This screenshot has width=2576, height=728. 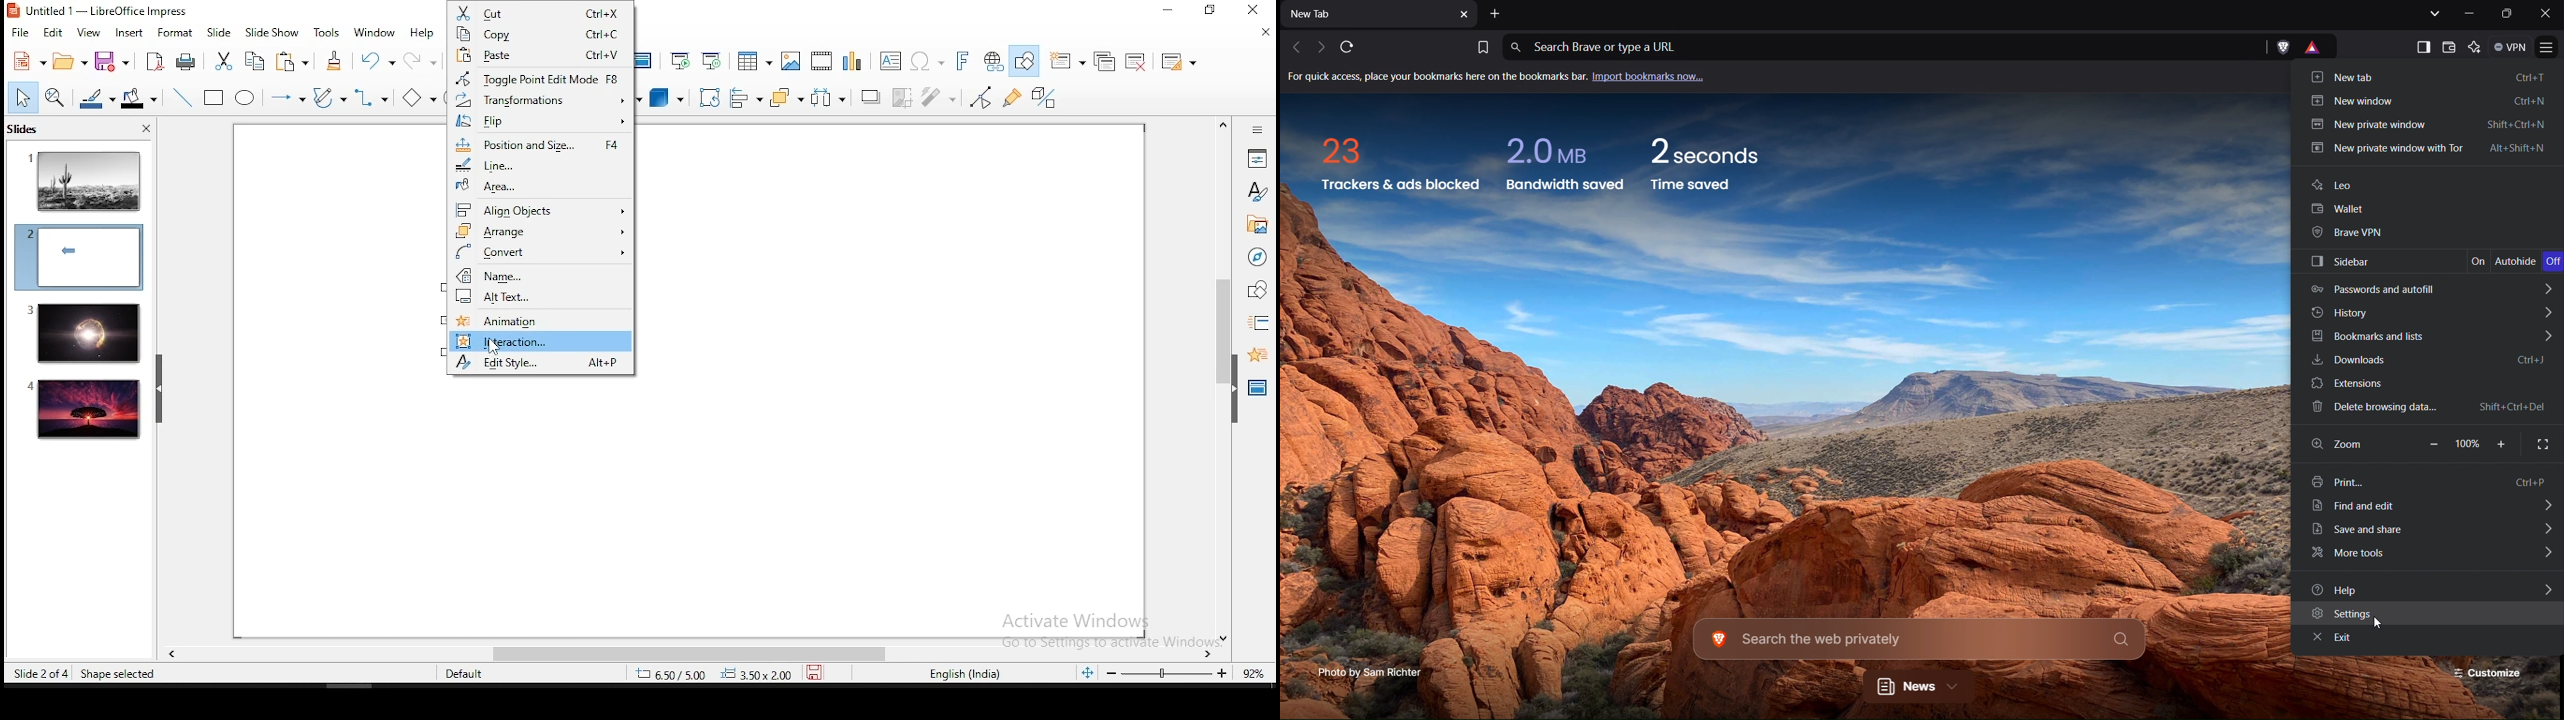 What do you see at coordinates (1069, 60) in the screenshot?
I see `new slide` at bounding box center [1069, 60].